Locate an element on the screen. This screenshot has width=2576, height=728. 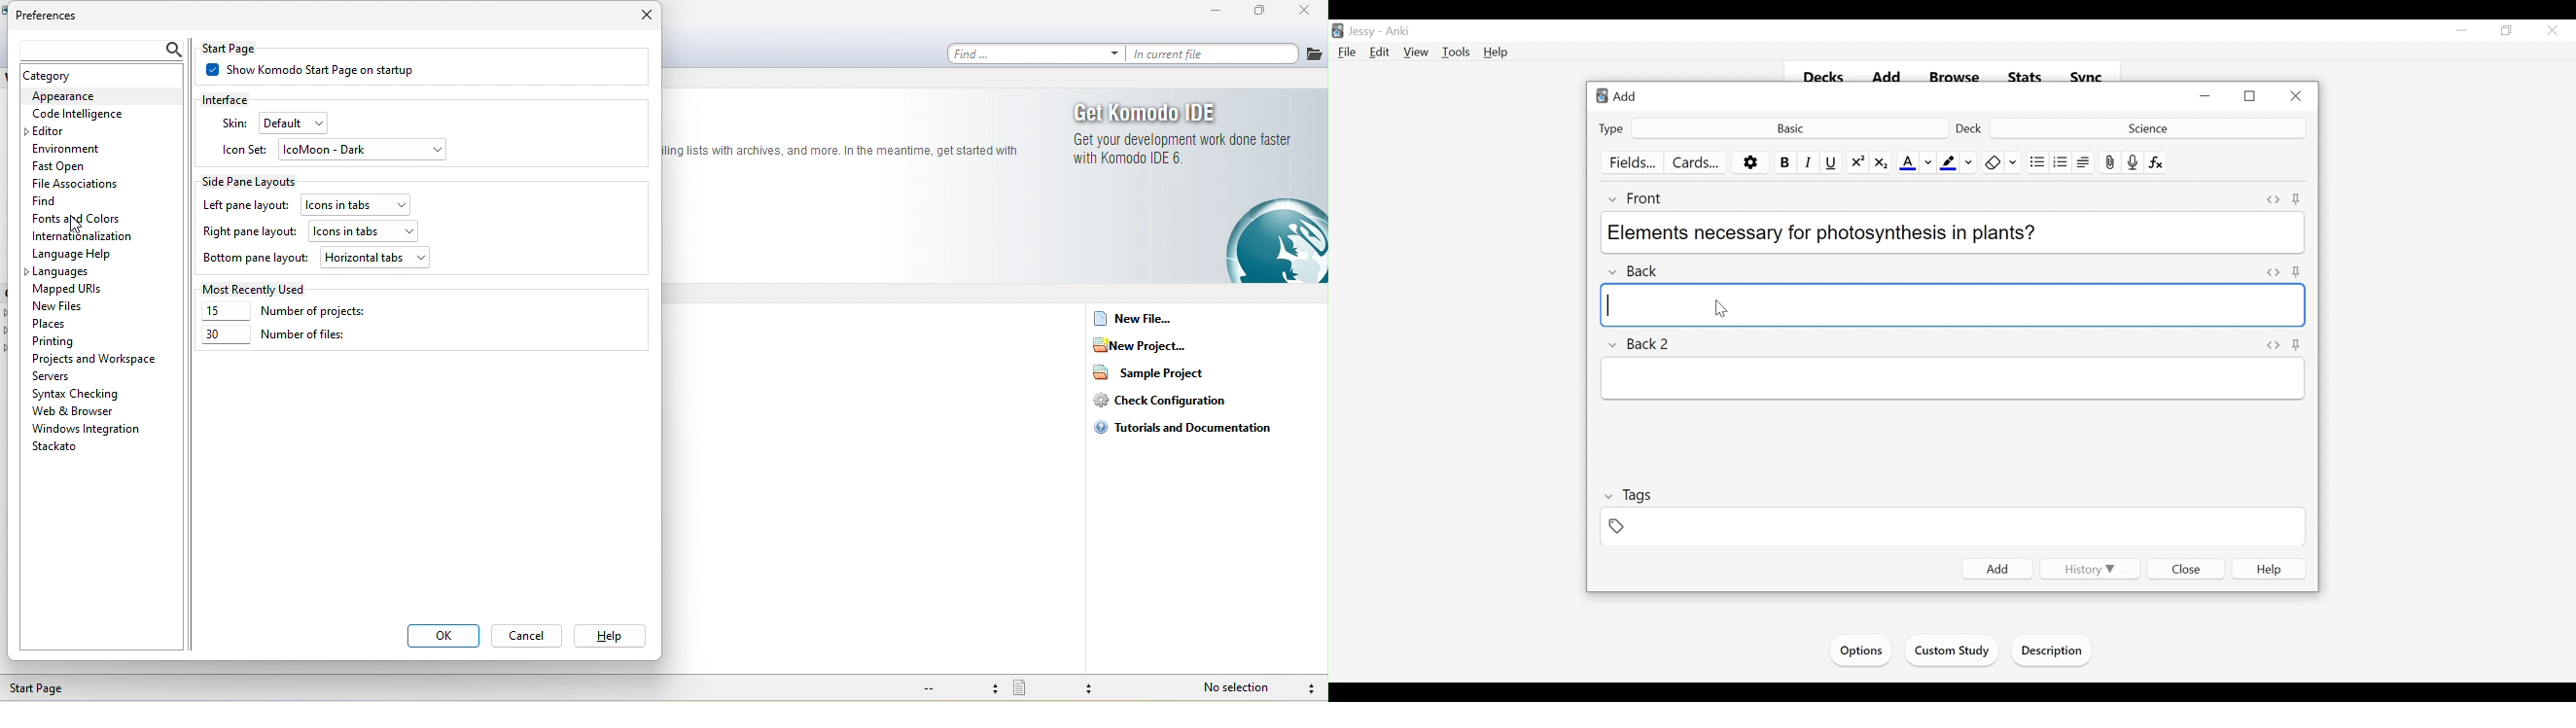
Anki is located at coordinates (1398, 32).